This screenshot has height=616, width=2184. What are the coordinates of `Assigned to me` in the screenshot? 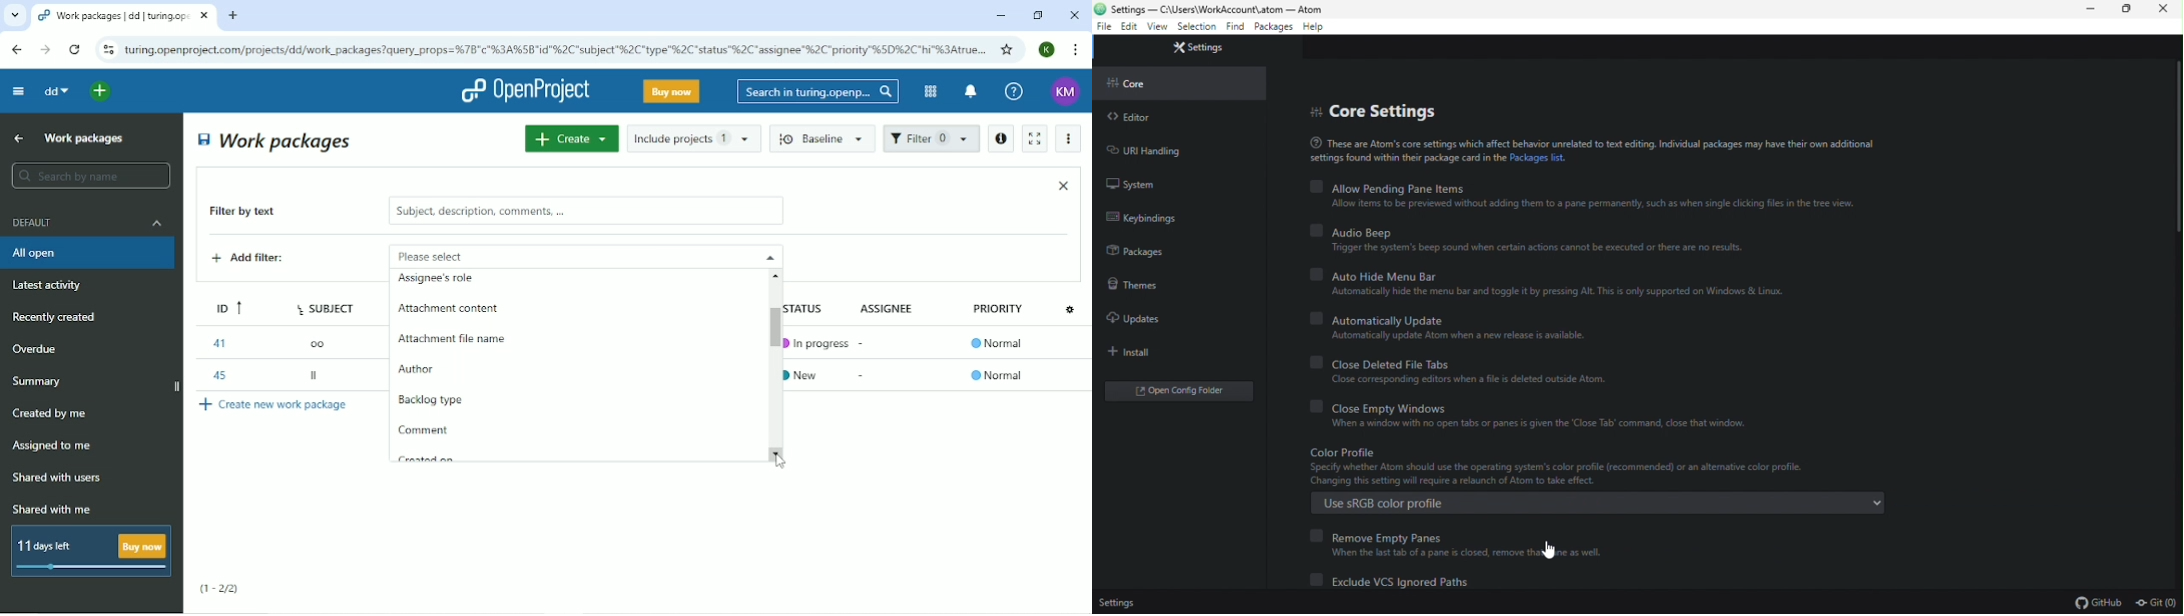 It's located at (53, 446).